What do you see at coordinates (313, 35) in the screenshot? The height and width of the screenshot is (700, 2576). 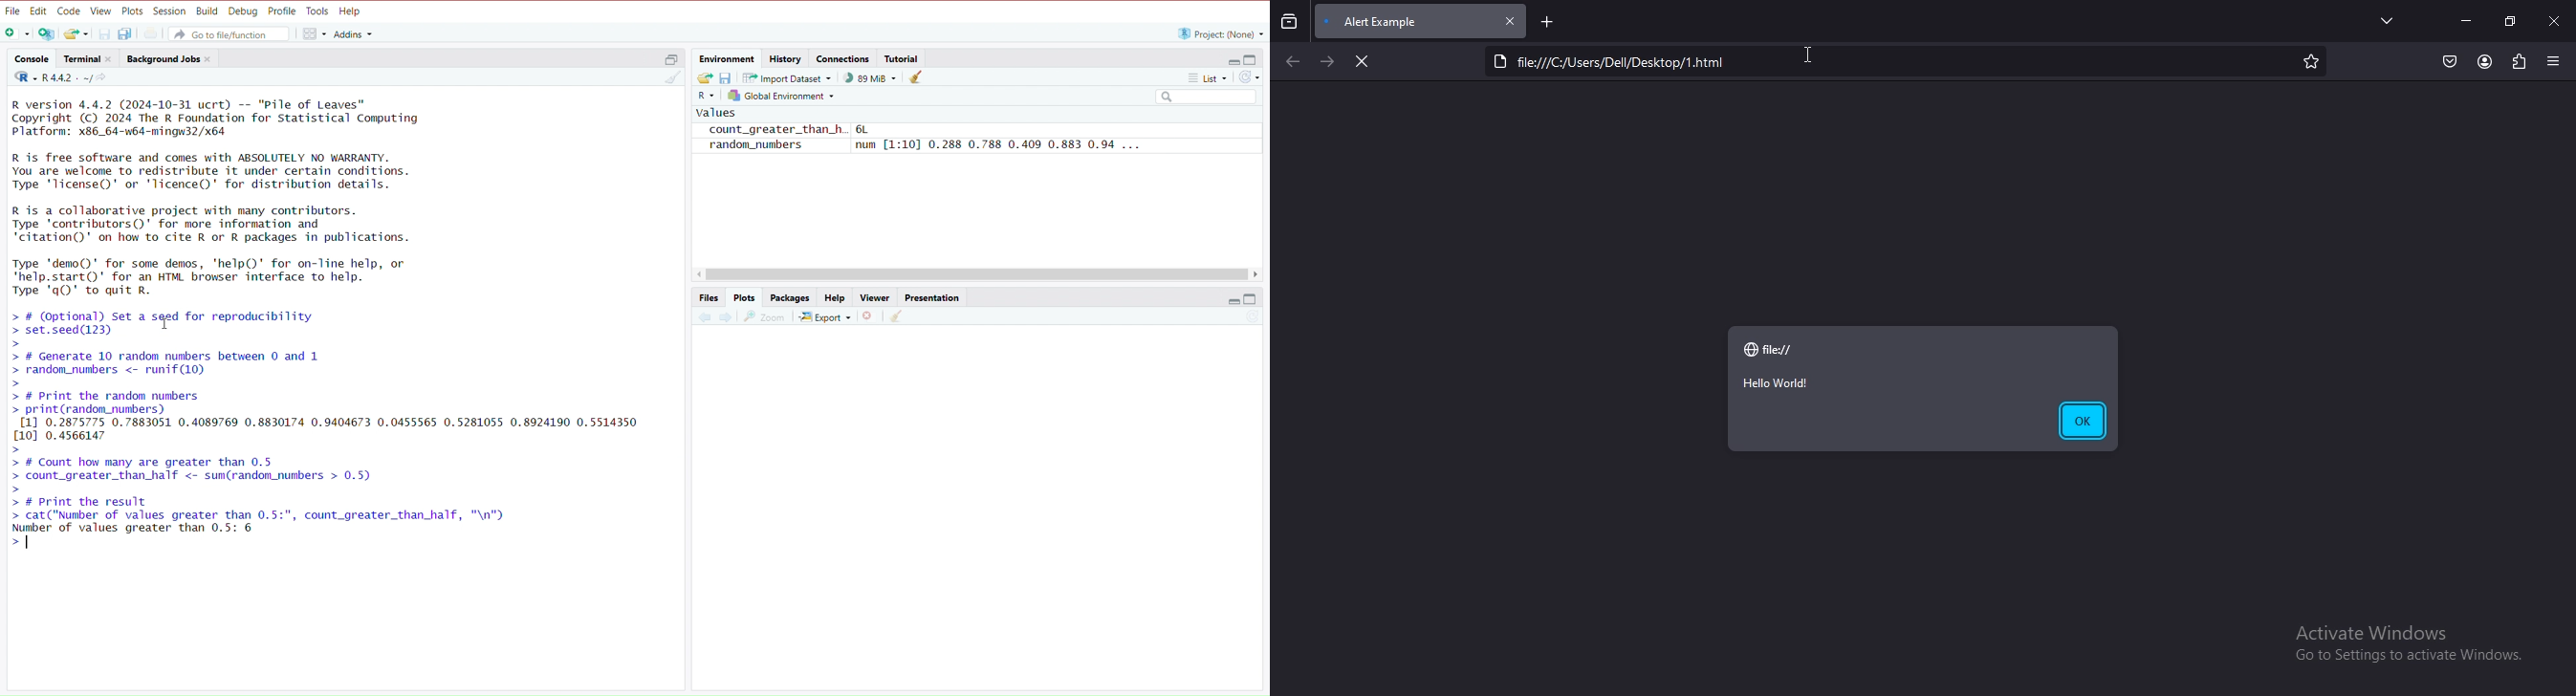 I see `Workspace panes` at bounding box center [313, 35].